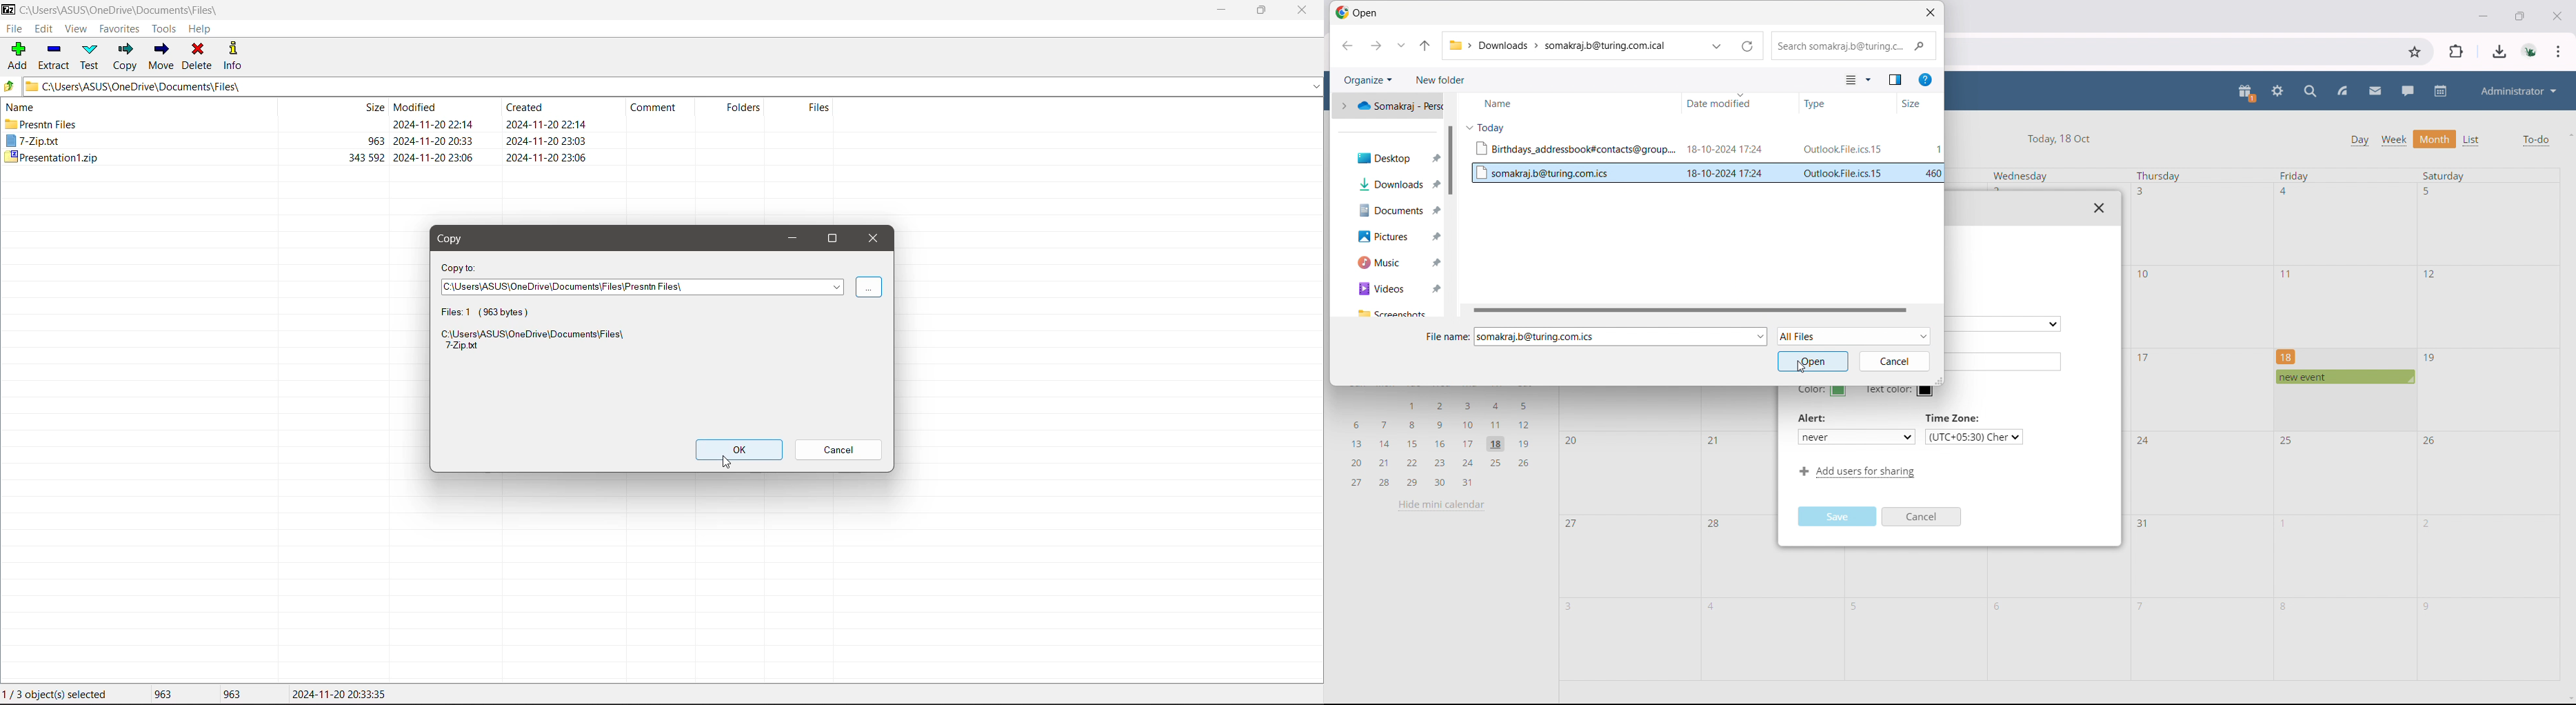 This screenshot has width=2576, height=728. What do you see at coordinates (738, 112) in the screenshot?
I see `Folders` at bounding box center [738, 112].